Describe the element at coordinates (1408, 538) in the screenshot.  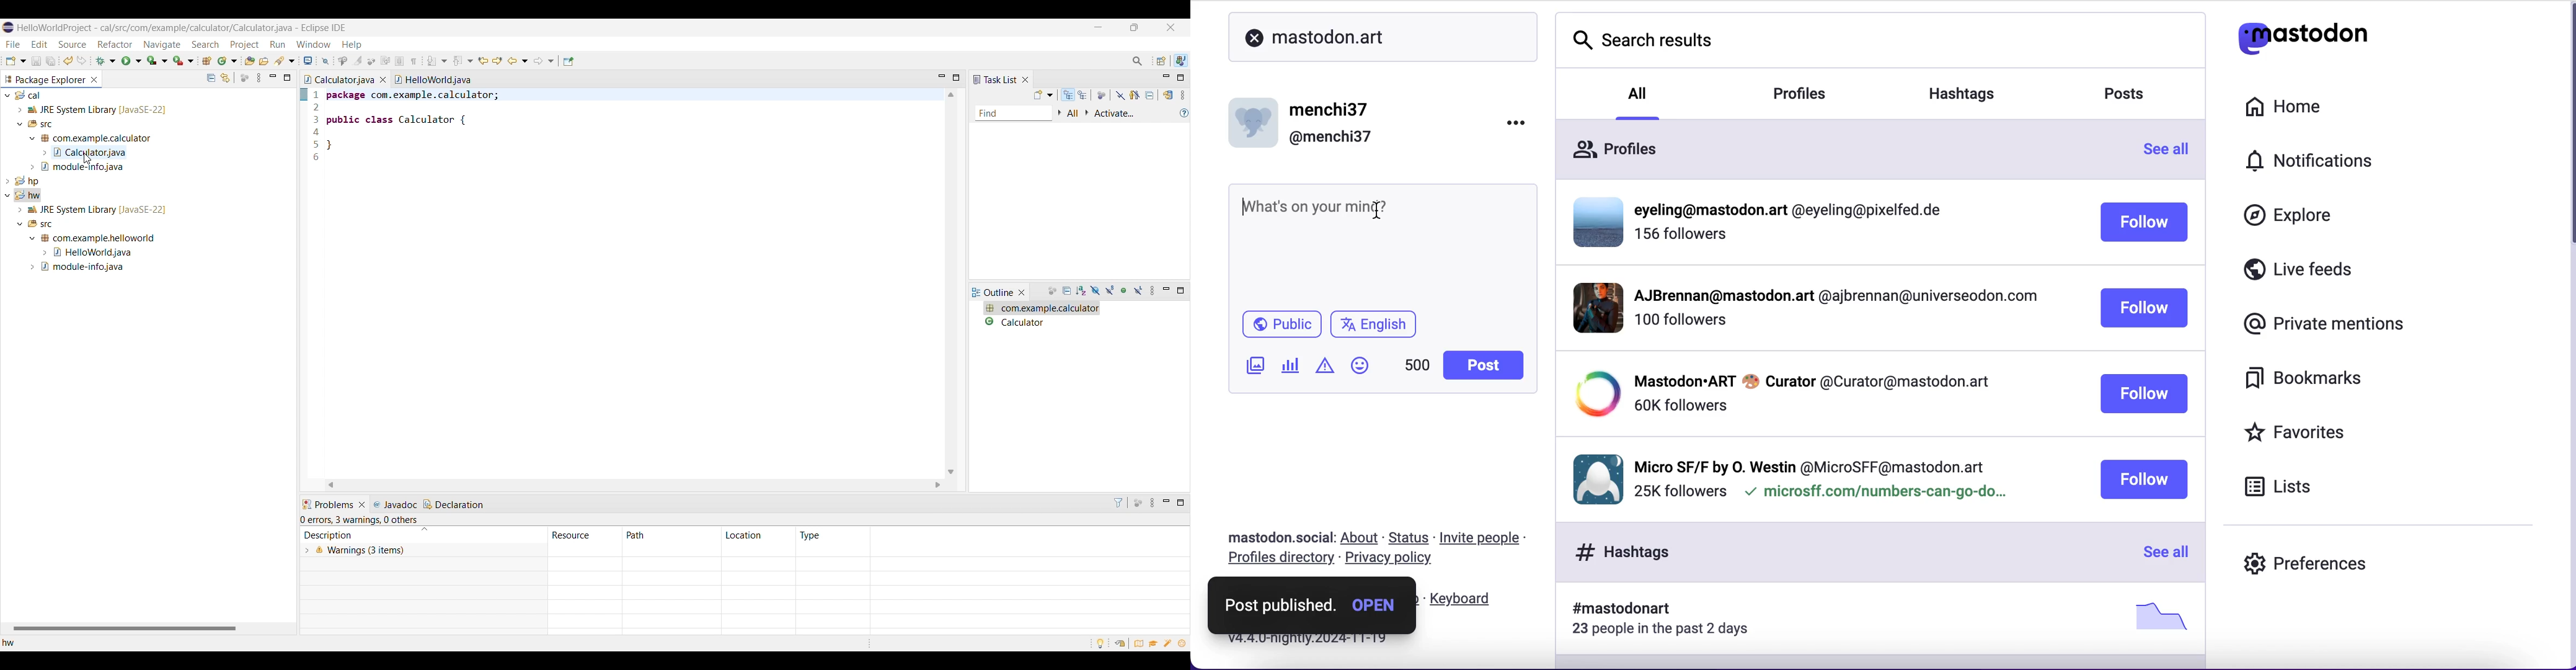
I see `status` at that location.